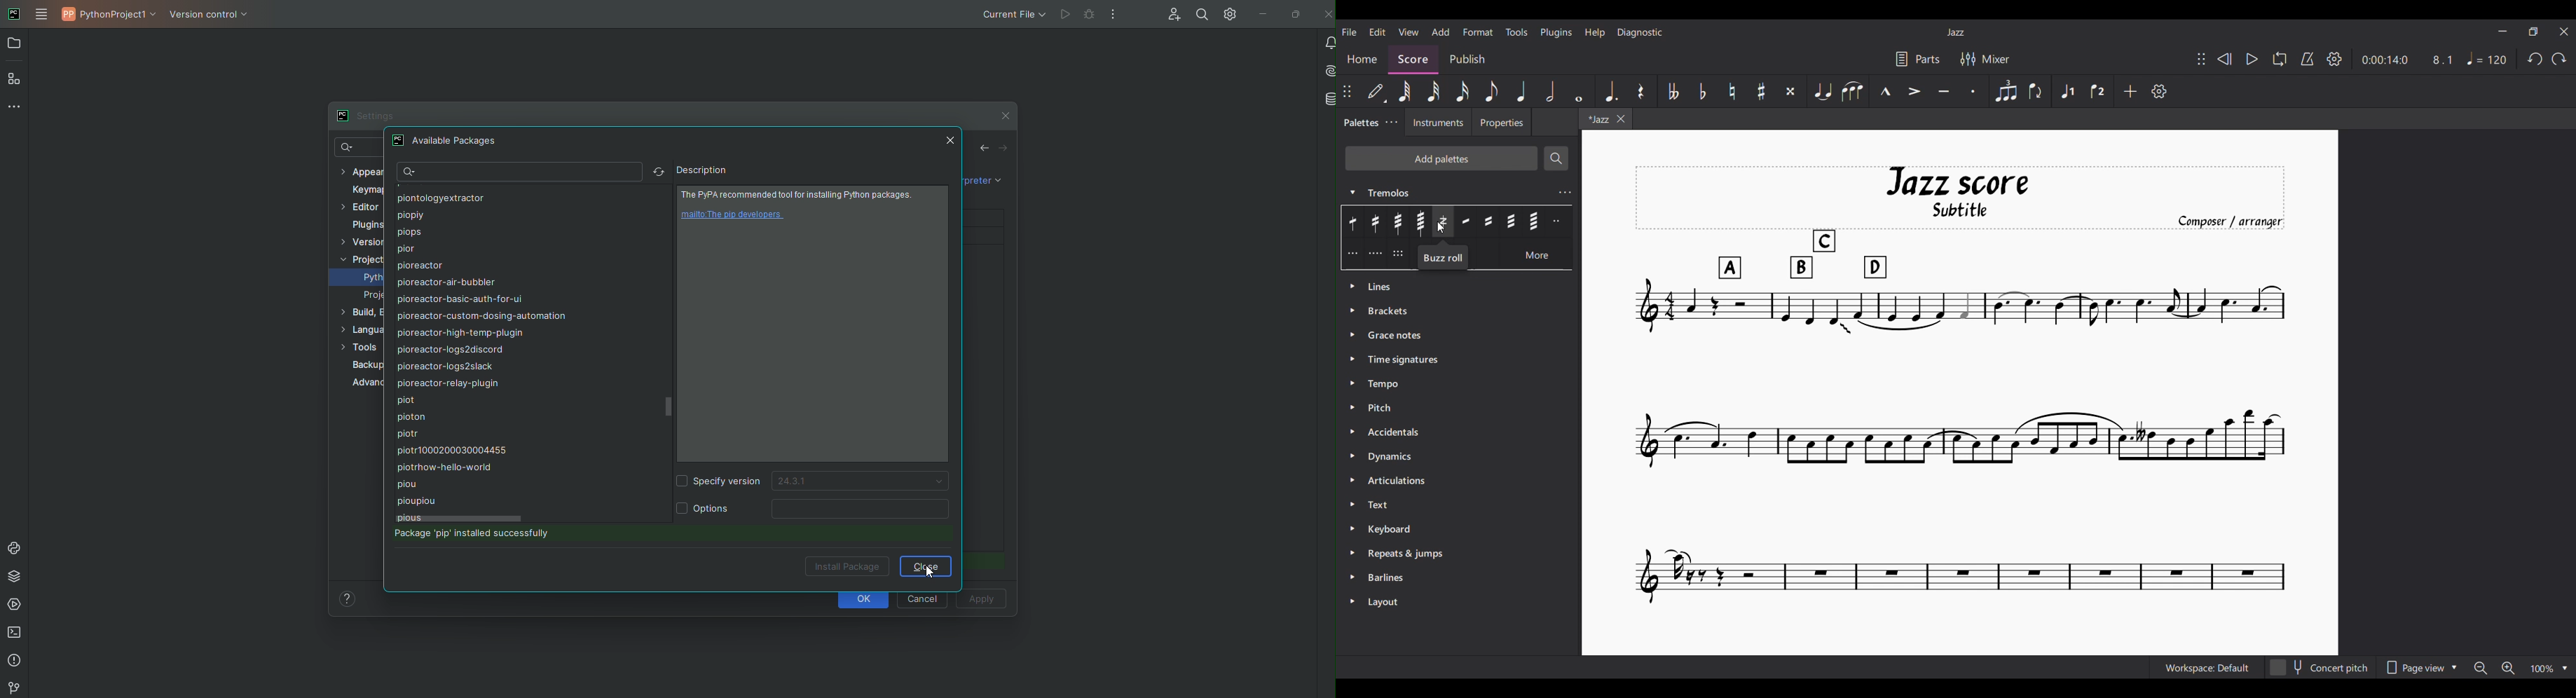 This screenshot has width=2576, height=700. What do you see at coordinates (407, 249) in the screenshot?
I see `pior` at bounding box center [407, 249].